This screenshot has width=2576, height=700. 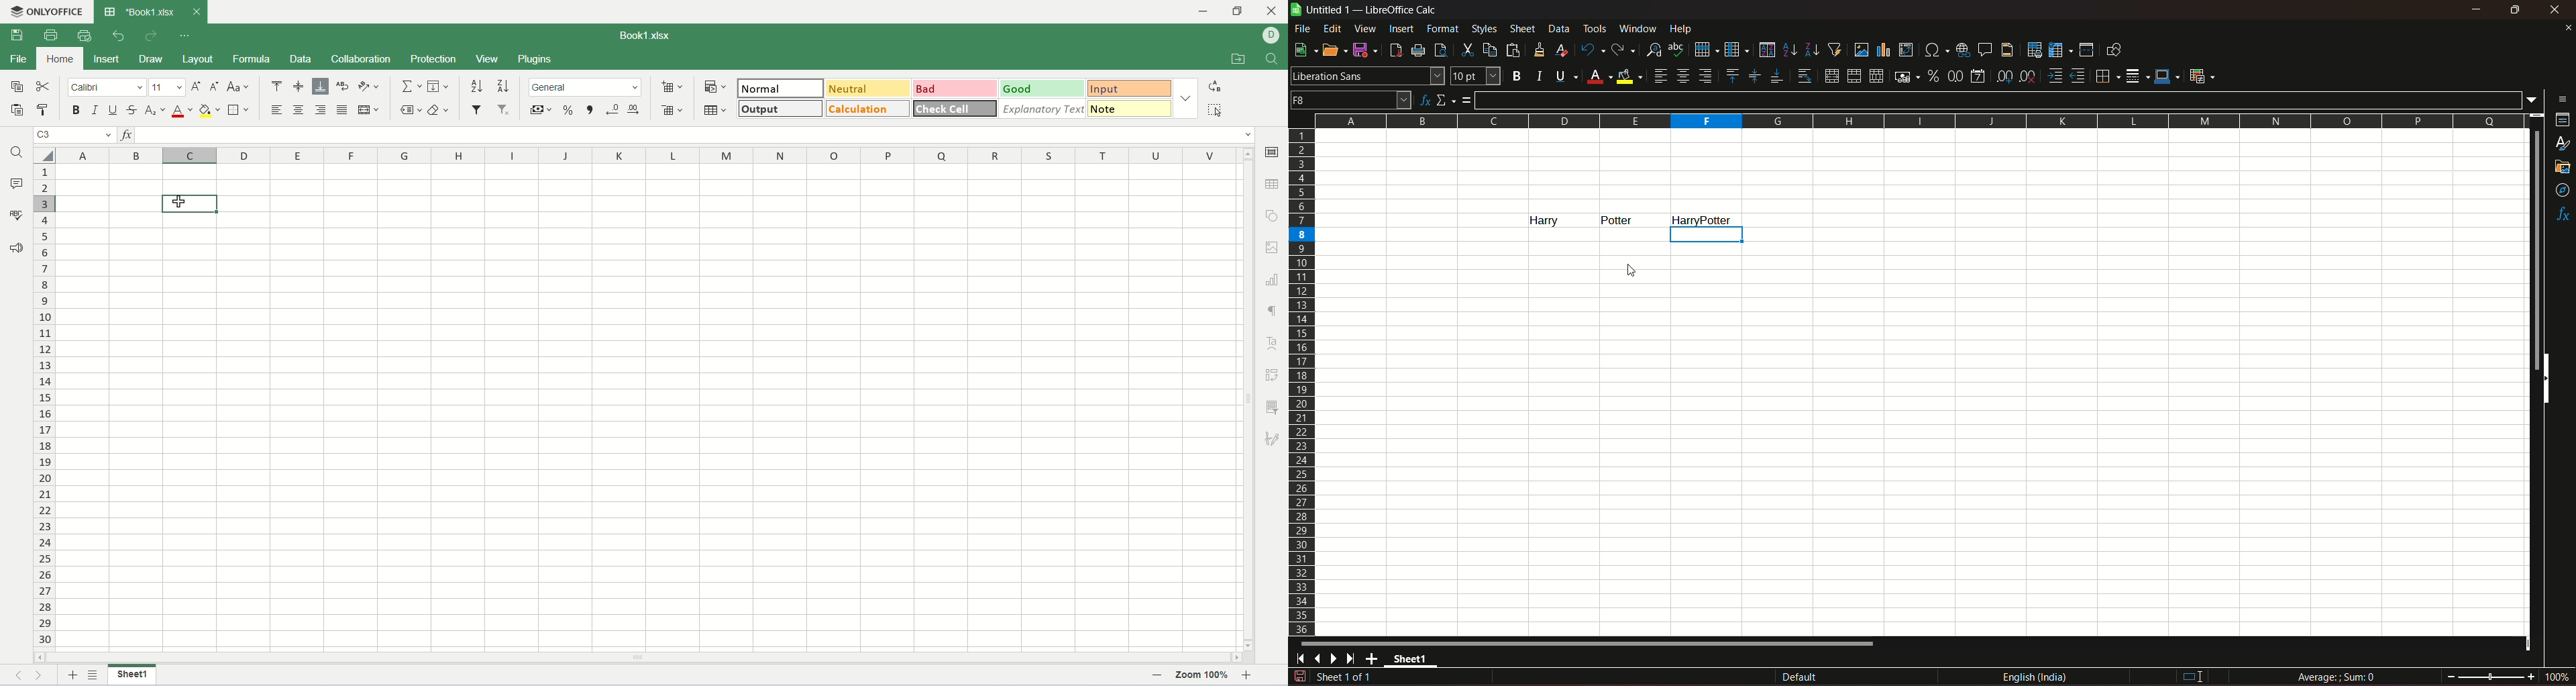 What do you see at coordinates (2114, 49) in the screenshot?
I see `show draw functions` at bounding box center [2114, 49].